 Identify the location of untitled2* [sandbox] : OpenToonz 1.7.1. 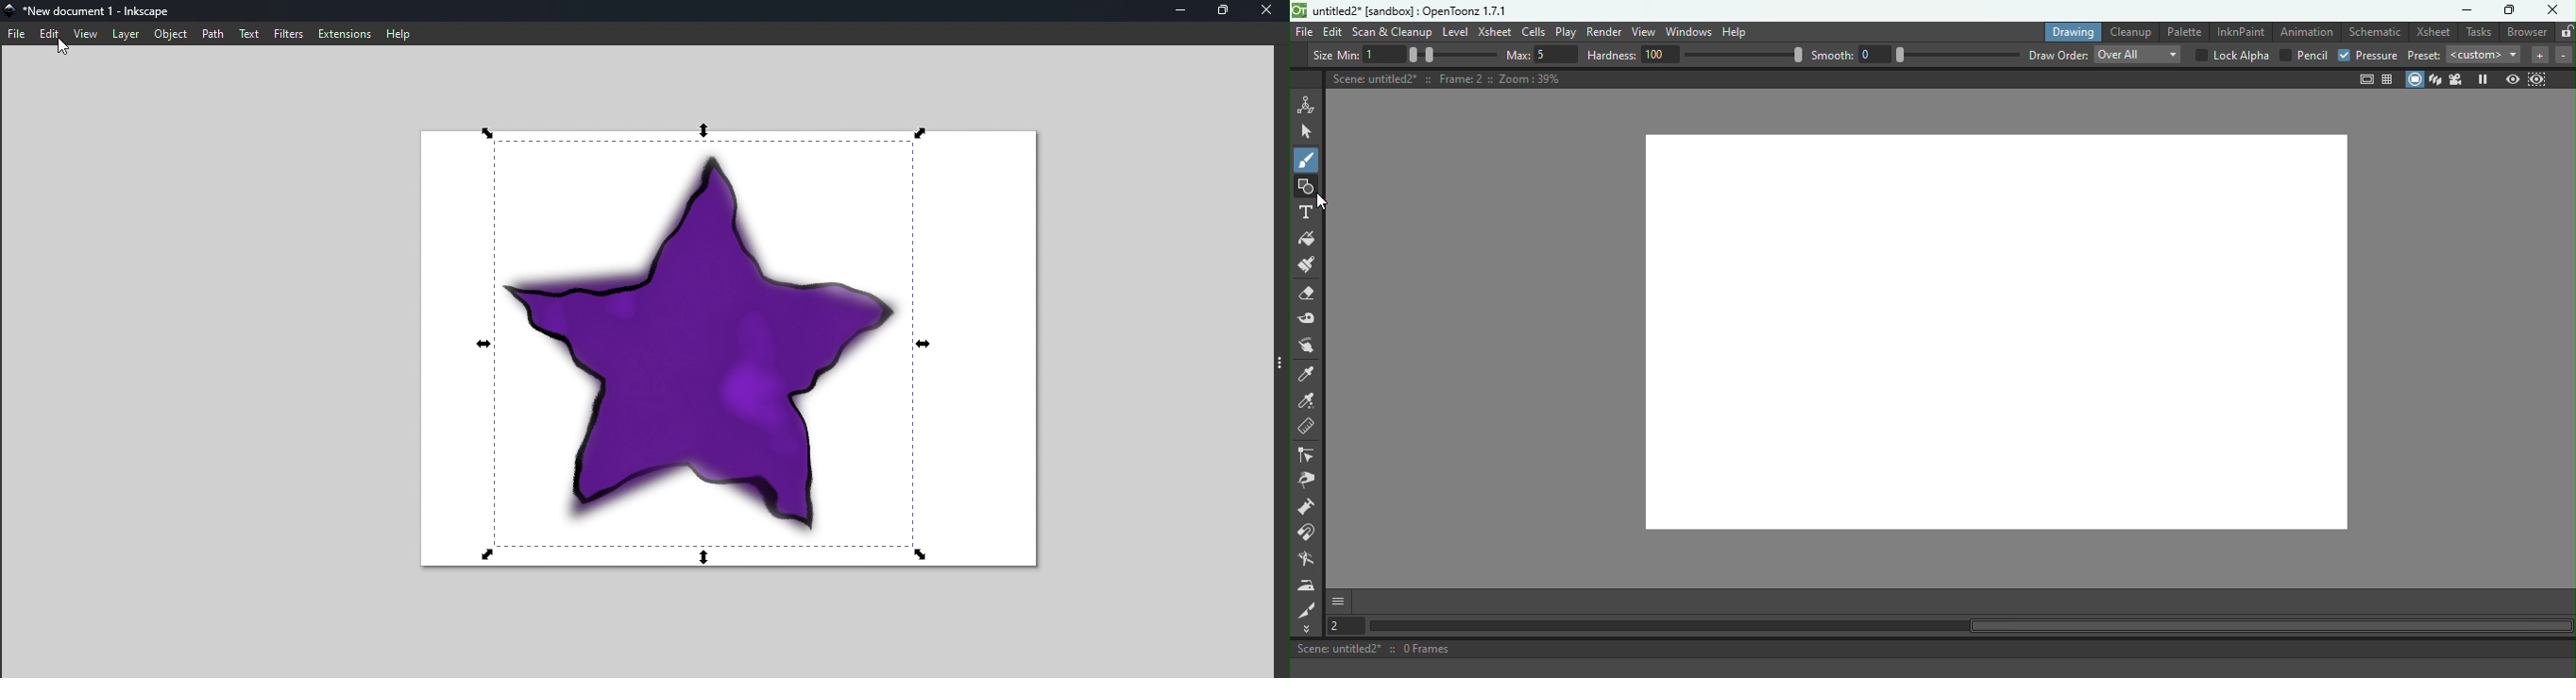
(1399, 9).